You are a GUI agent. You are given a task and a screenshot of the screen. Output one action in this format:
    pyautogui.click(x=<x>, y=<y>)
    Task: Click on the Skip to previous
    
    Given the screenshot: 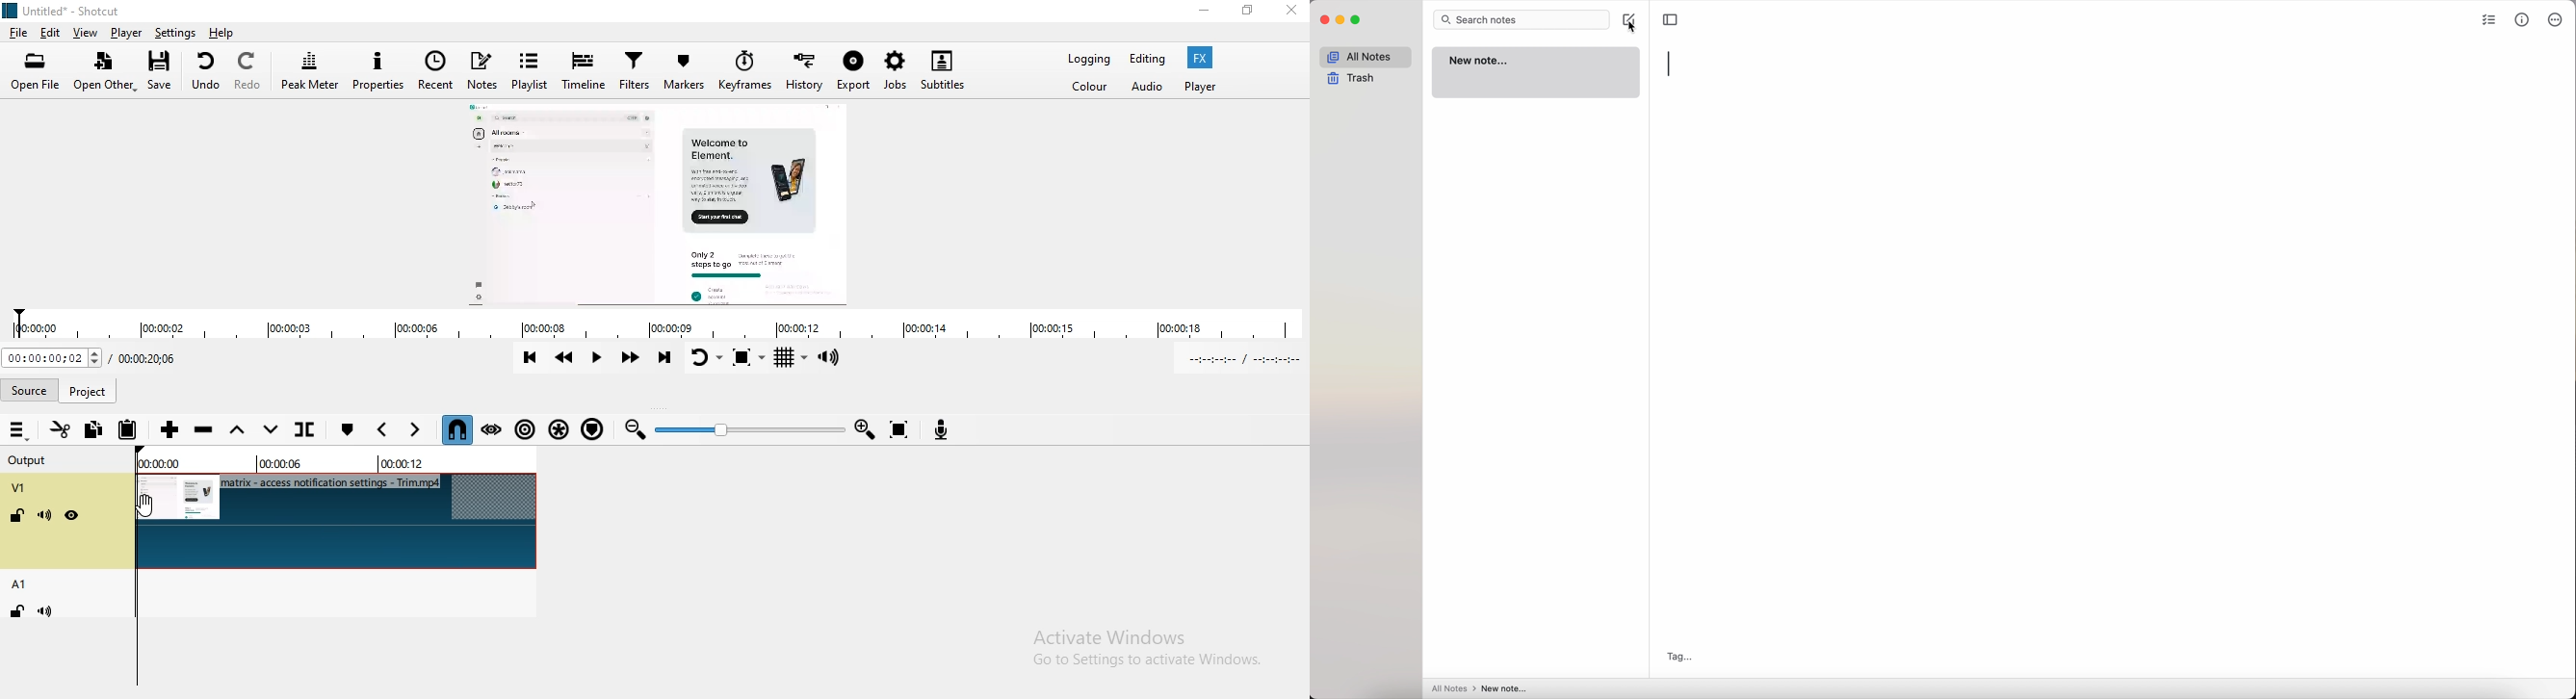 What is the action you would take?
    pyautogui.click(x=527, y=359)
    